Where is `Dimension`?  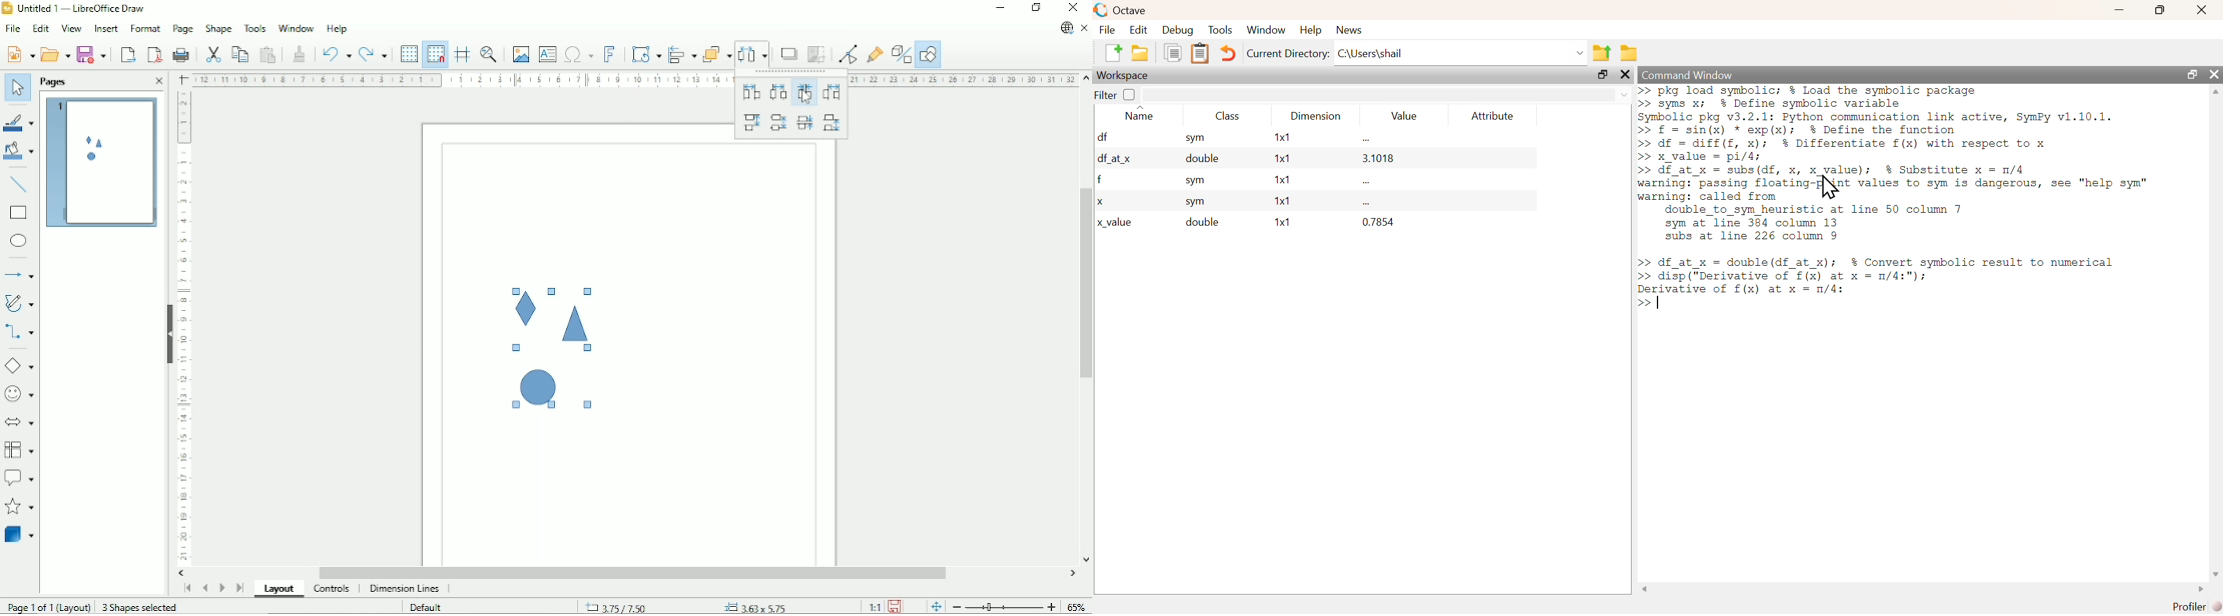
Dimension is located at coordinates (1318, 117).